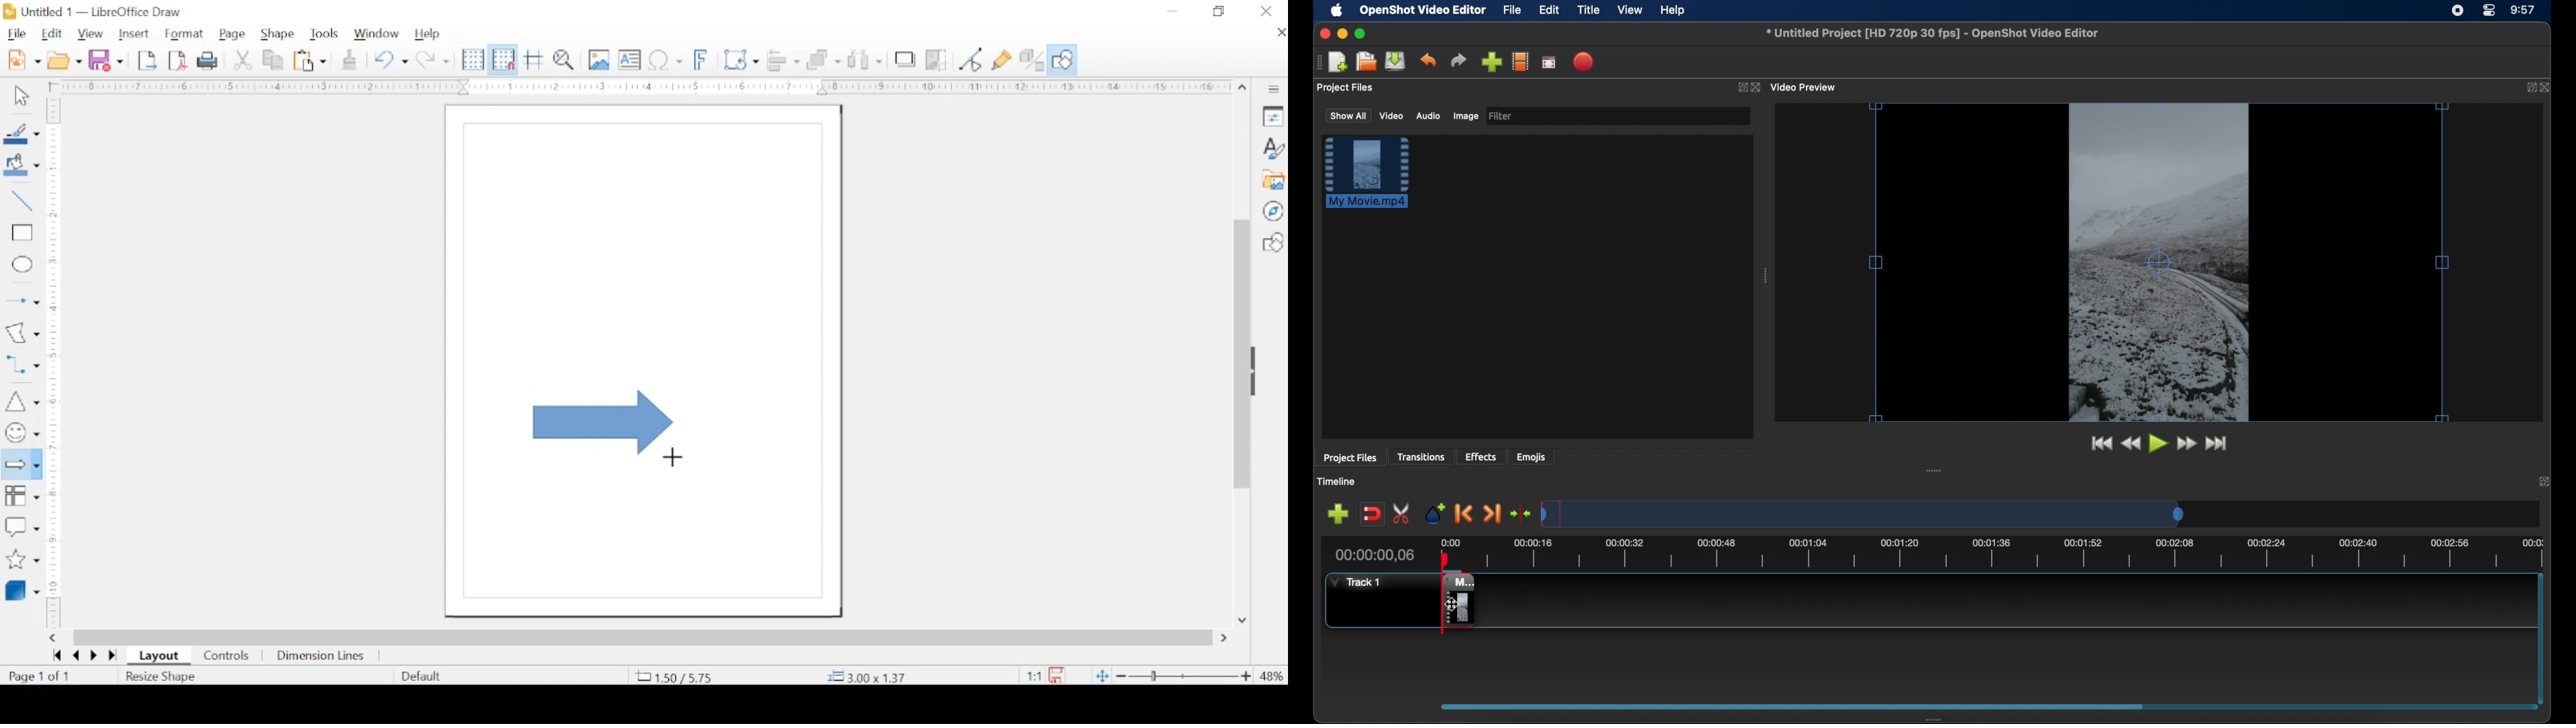 Image resolution: width=2576 pixels, height=728 pixels. Describe the element at coordinates (1465, 117) in the screenshot. I see `image` at that location.